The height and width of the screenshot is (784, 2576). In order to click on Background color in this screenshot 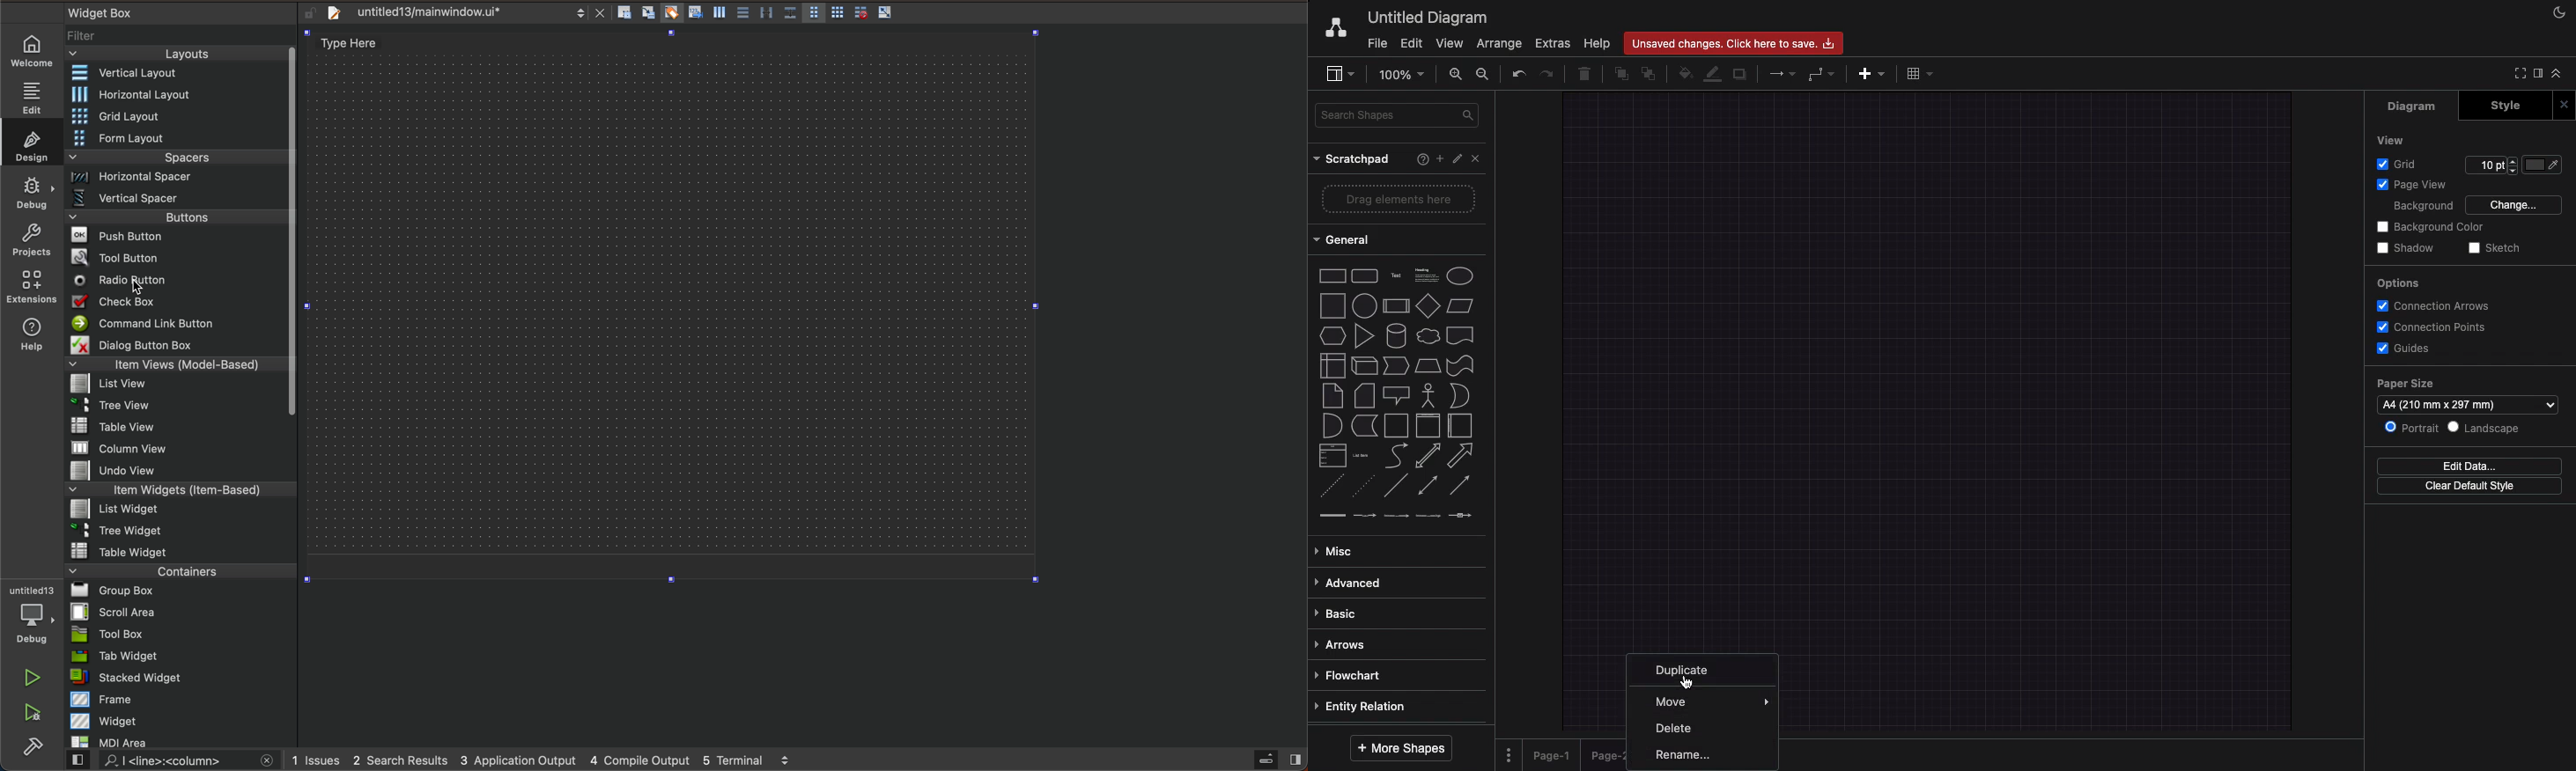, I will do `click(2432, 226)`.